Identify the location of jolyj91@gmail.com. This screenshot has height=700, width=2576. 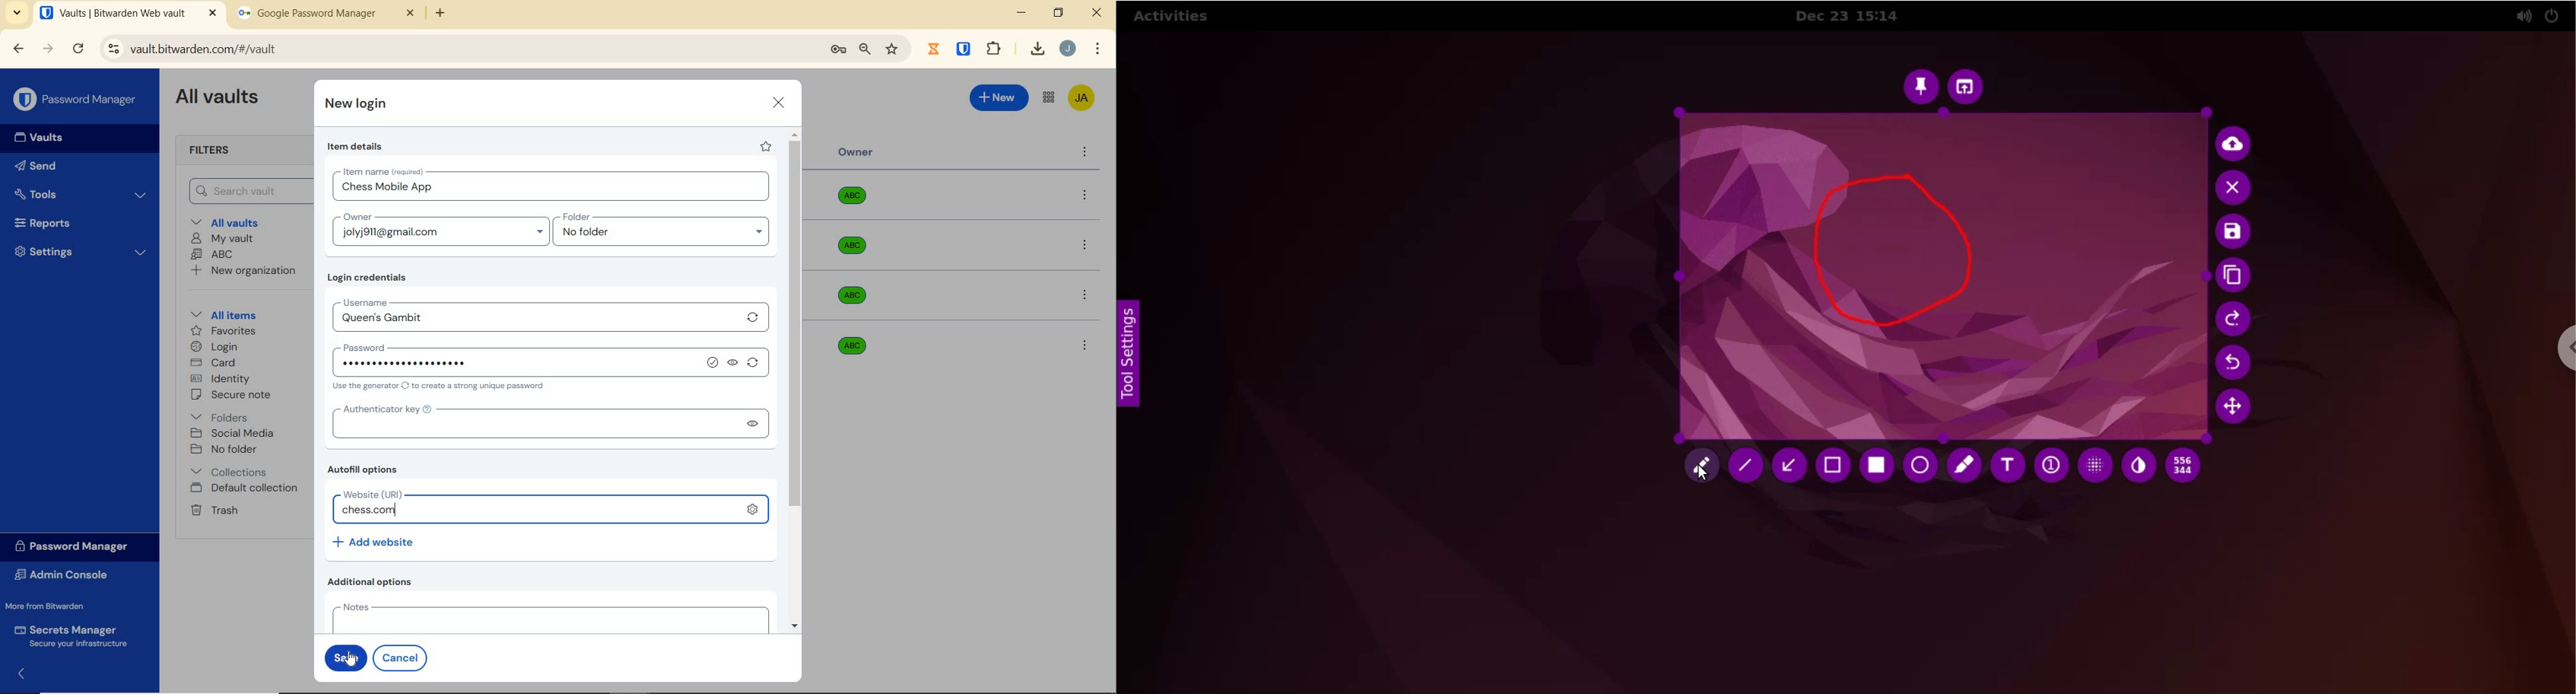
(443, 235).